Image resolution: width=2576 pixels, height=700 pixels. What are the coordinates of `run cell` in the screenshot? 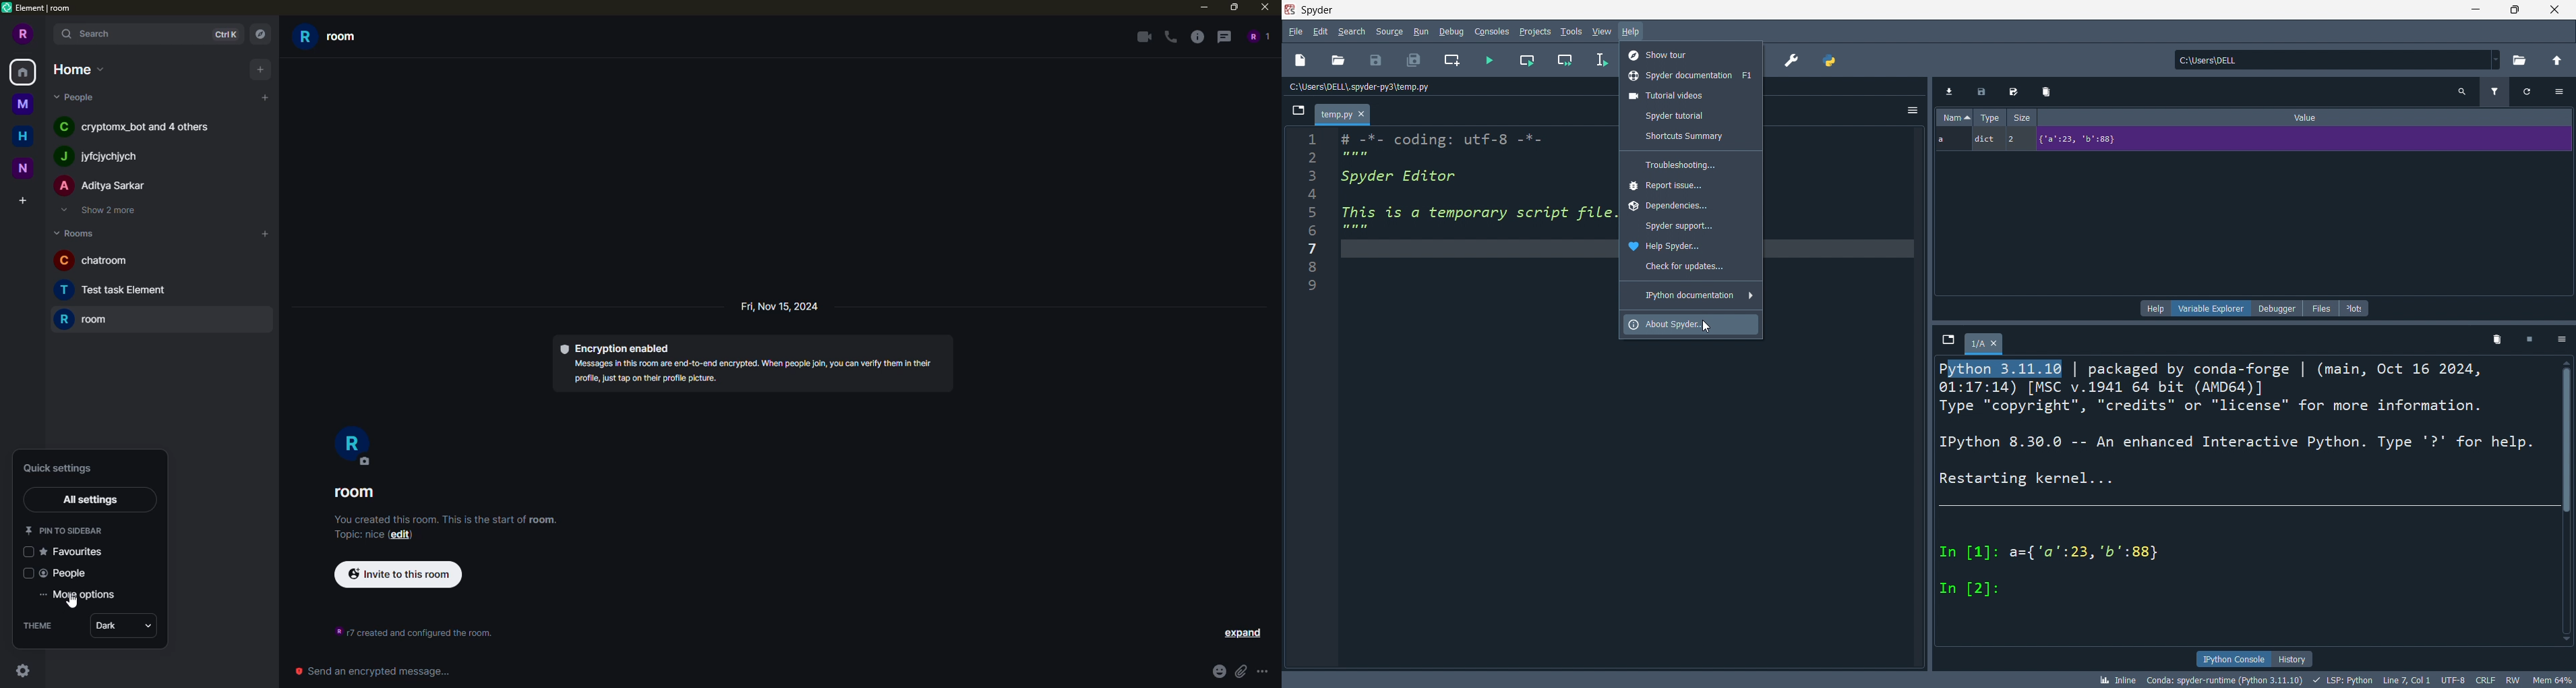 It's located at (1526, 61).